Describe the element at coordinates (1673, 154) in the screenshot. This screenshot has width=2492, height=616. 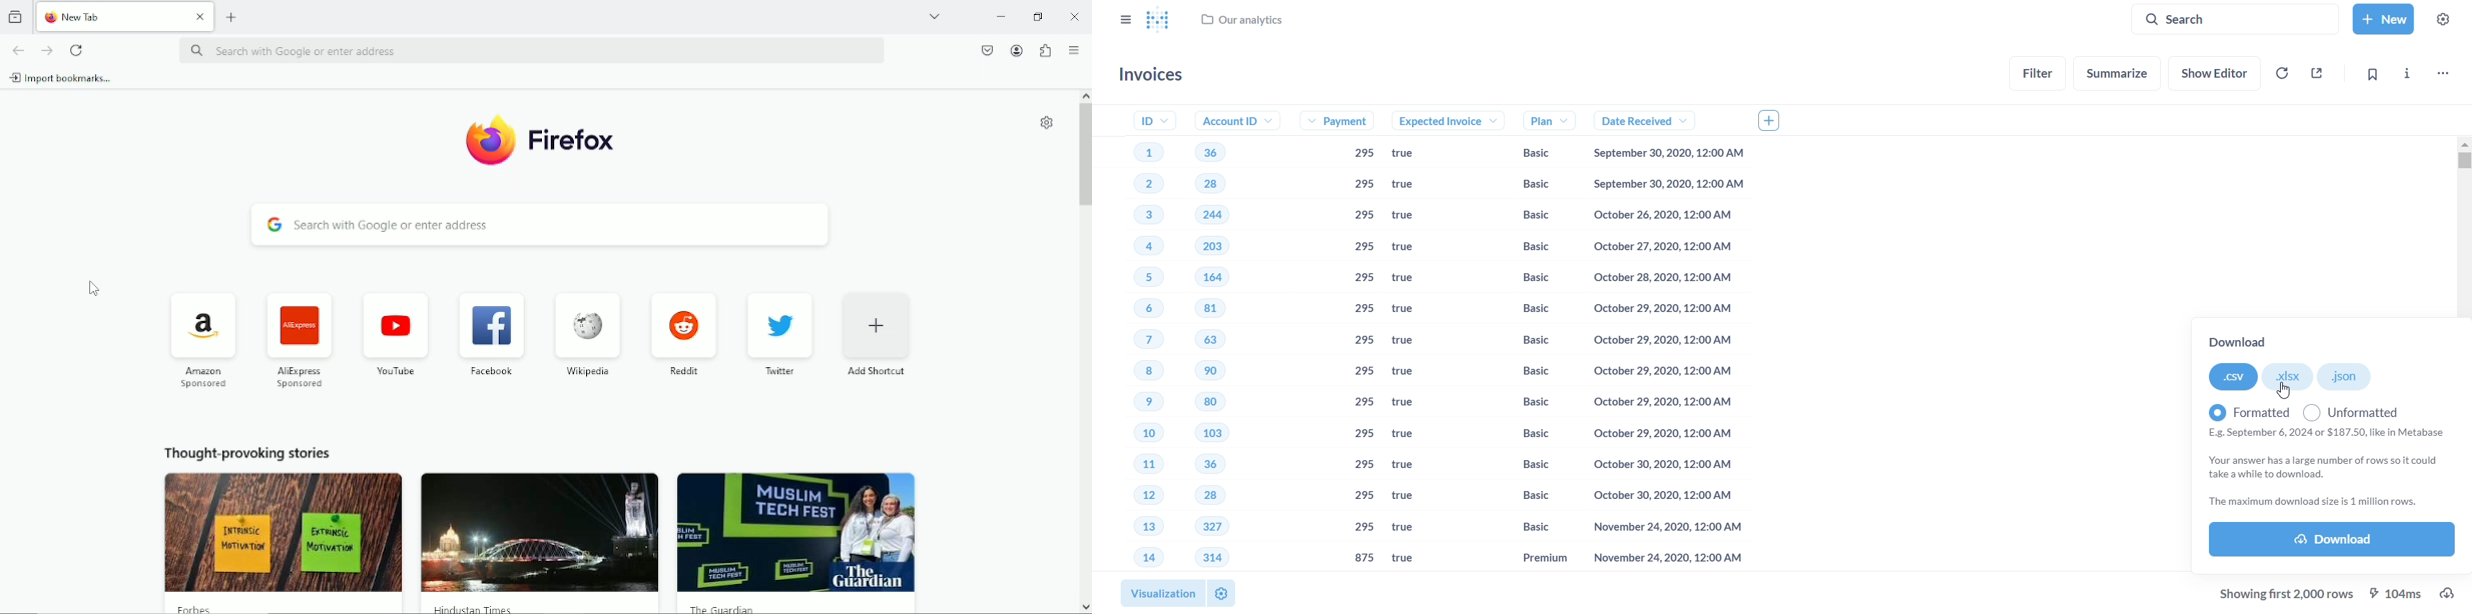
I see `September 30, 2020, 12:00 AM` at that location.